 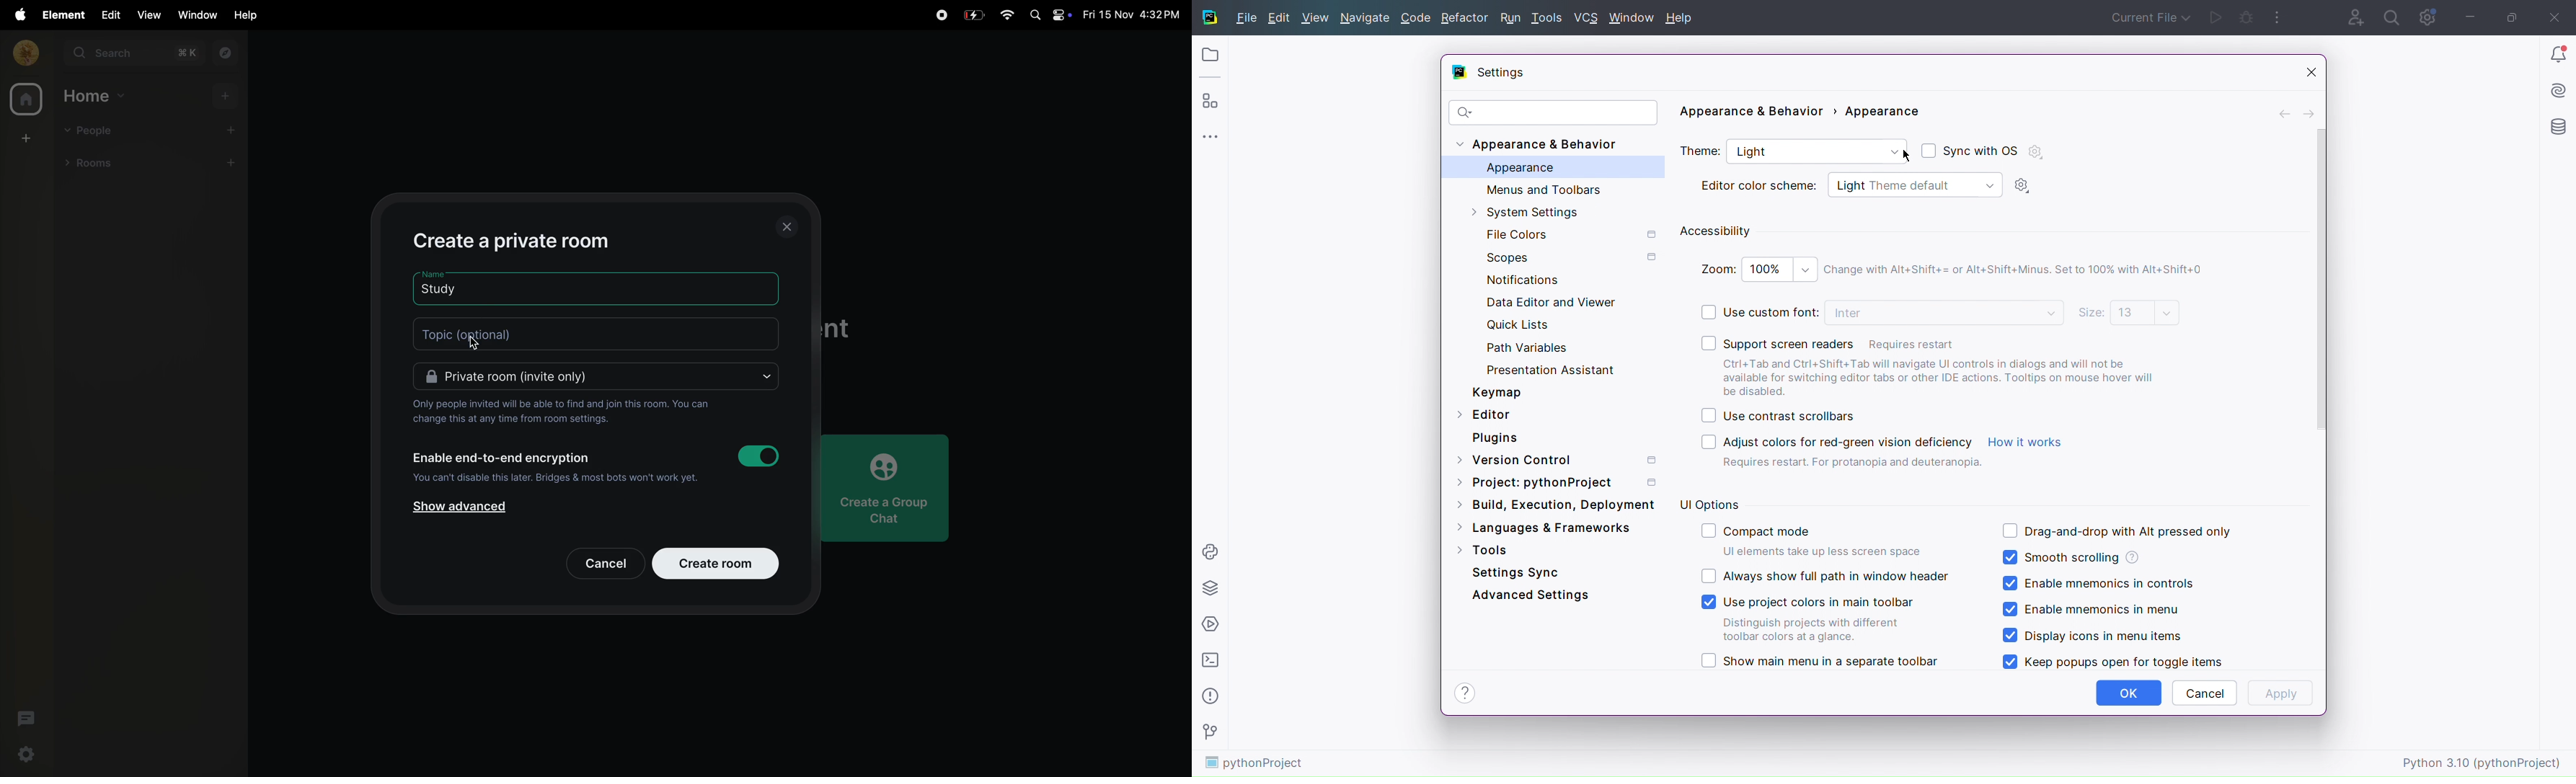 What do you see at coordinates (1544, 528) in the screenshot?
I see `Language & Frameworks` at bounding box center [1544, 528].